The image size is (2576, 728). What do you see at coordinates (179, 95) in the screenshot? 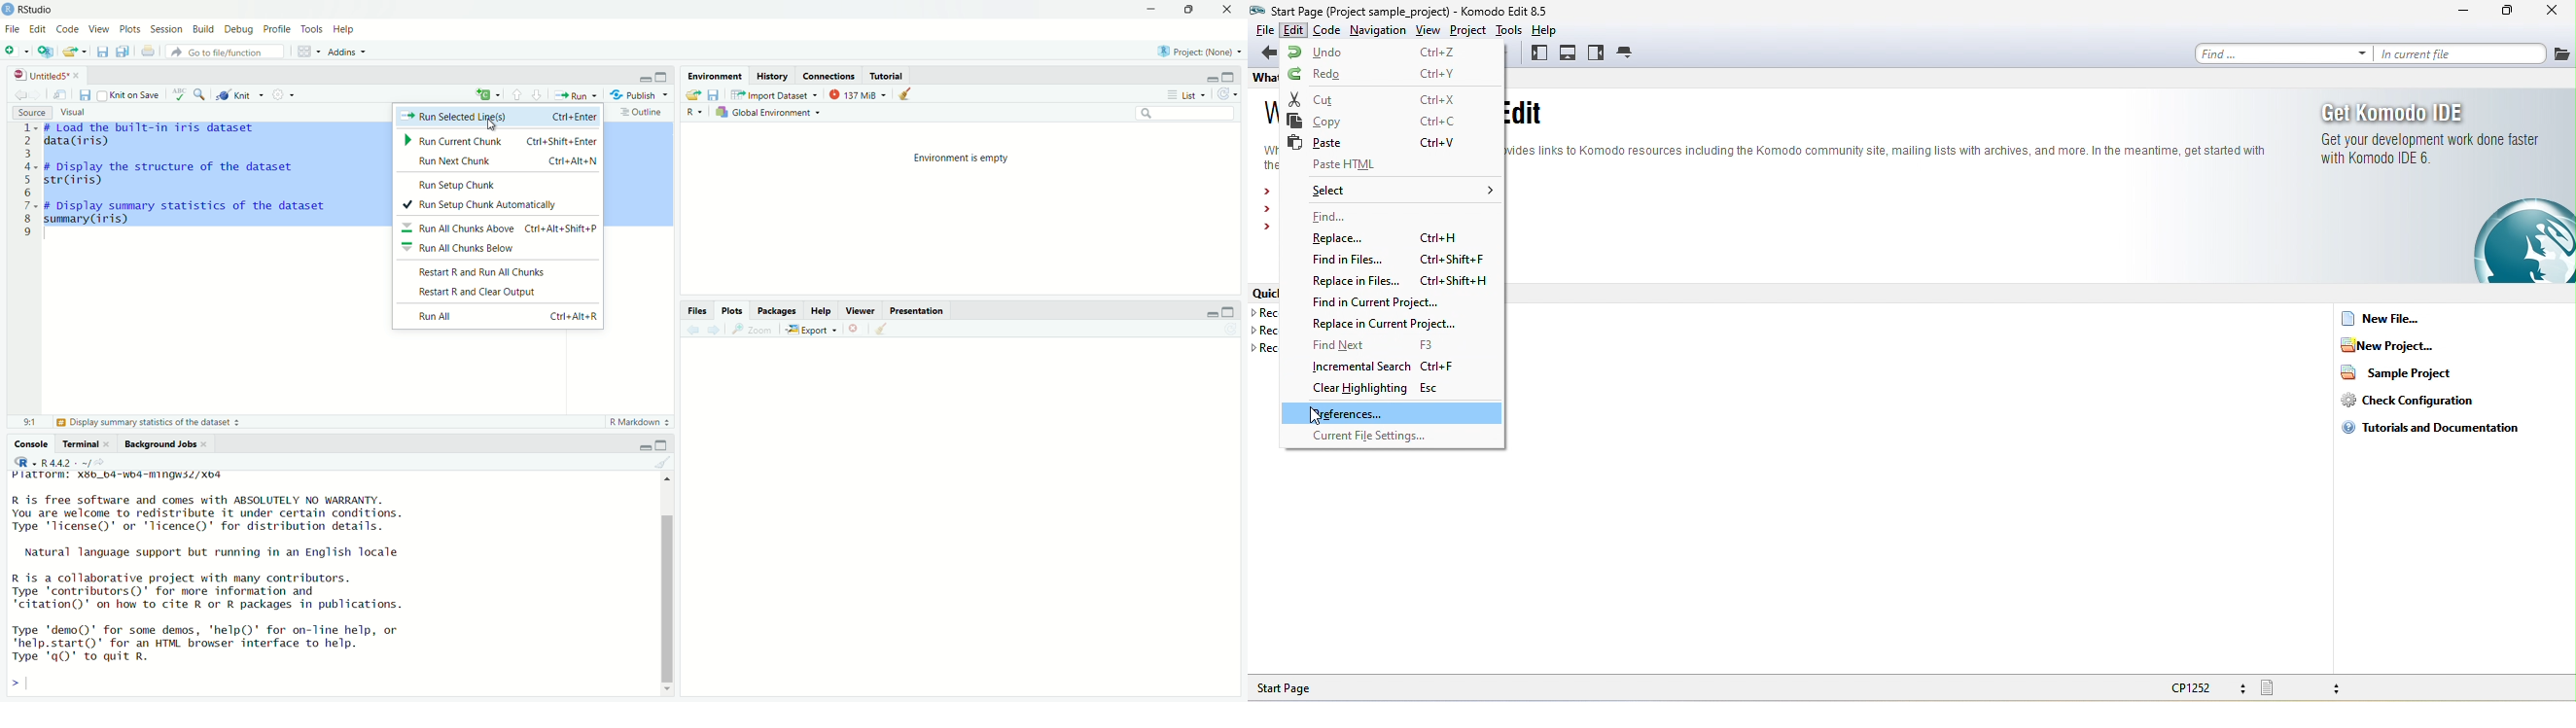
I see `Spell Check` at bounding box center [179, 95].